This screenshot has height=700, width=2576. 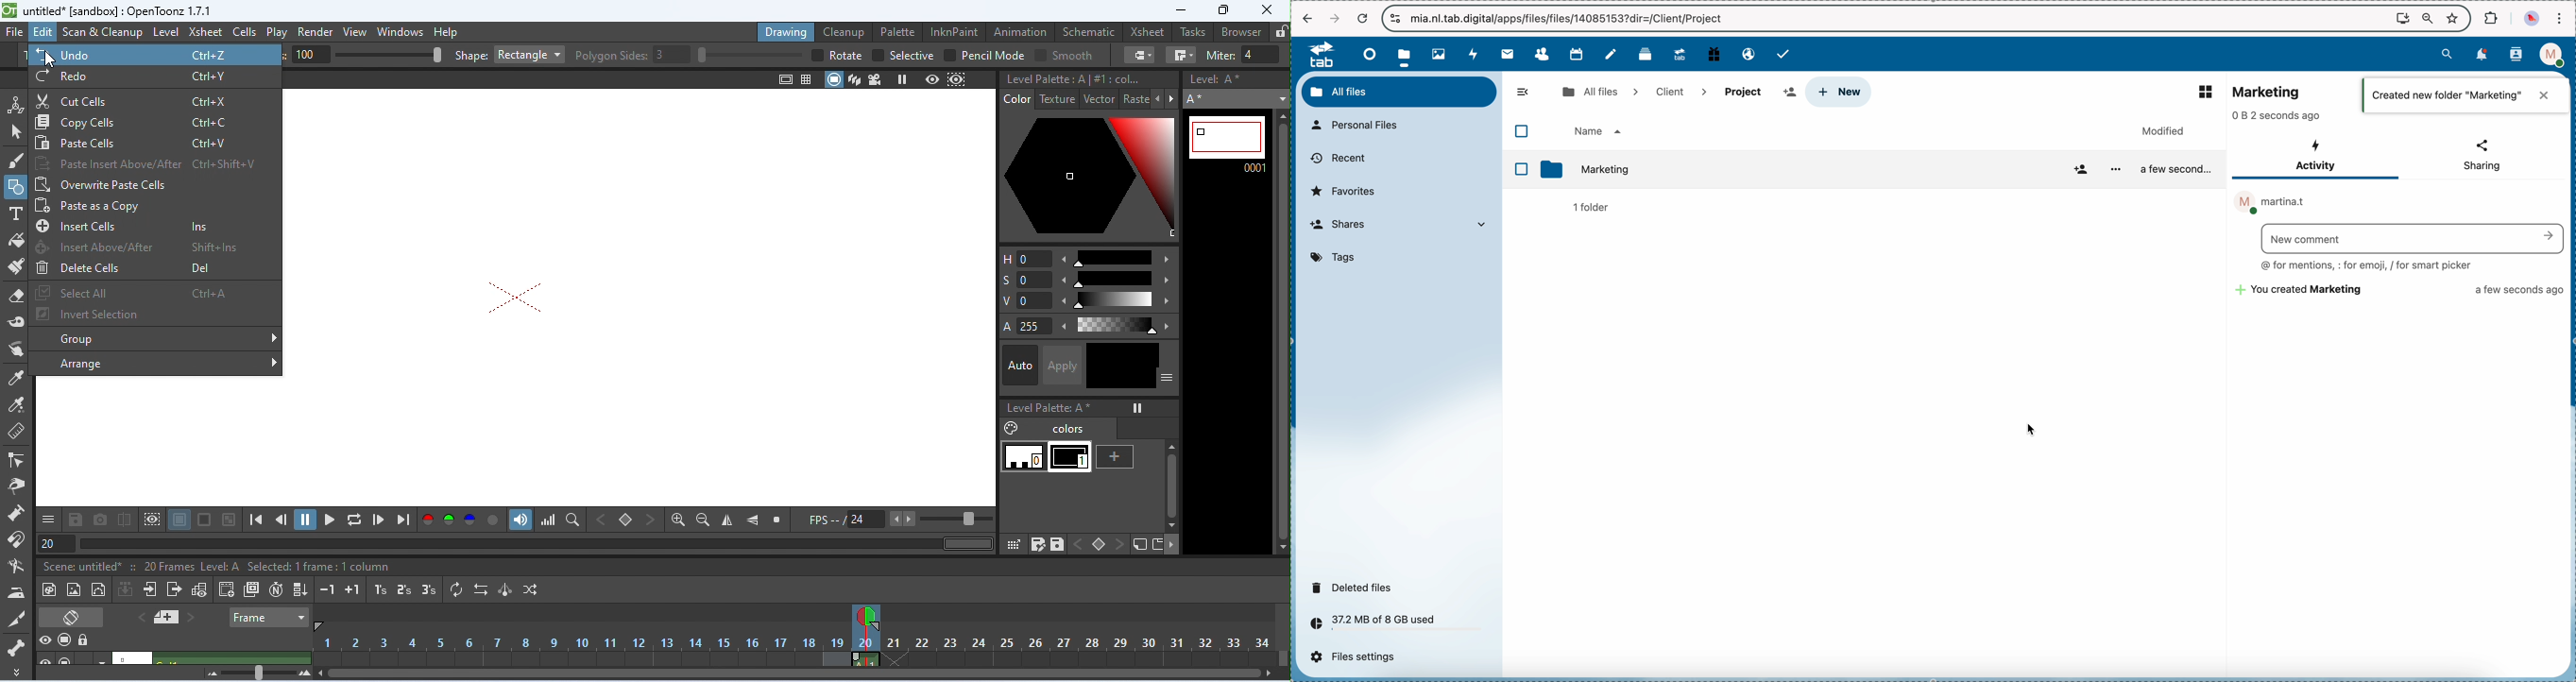 I want to click on controls, so click(x=1396, y=18).